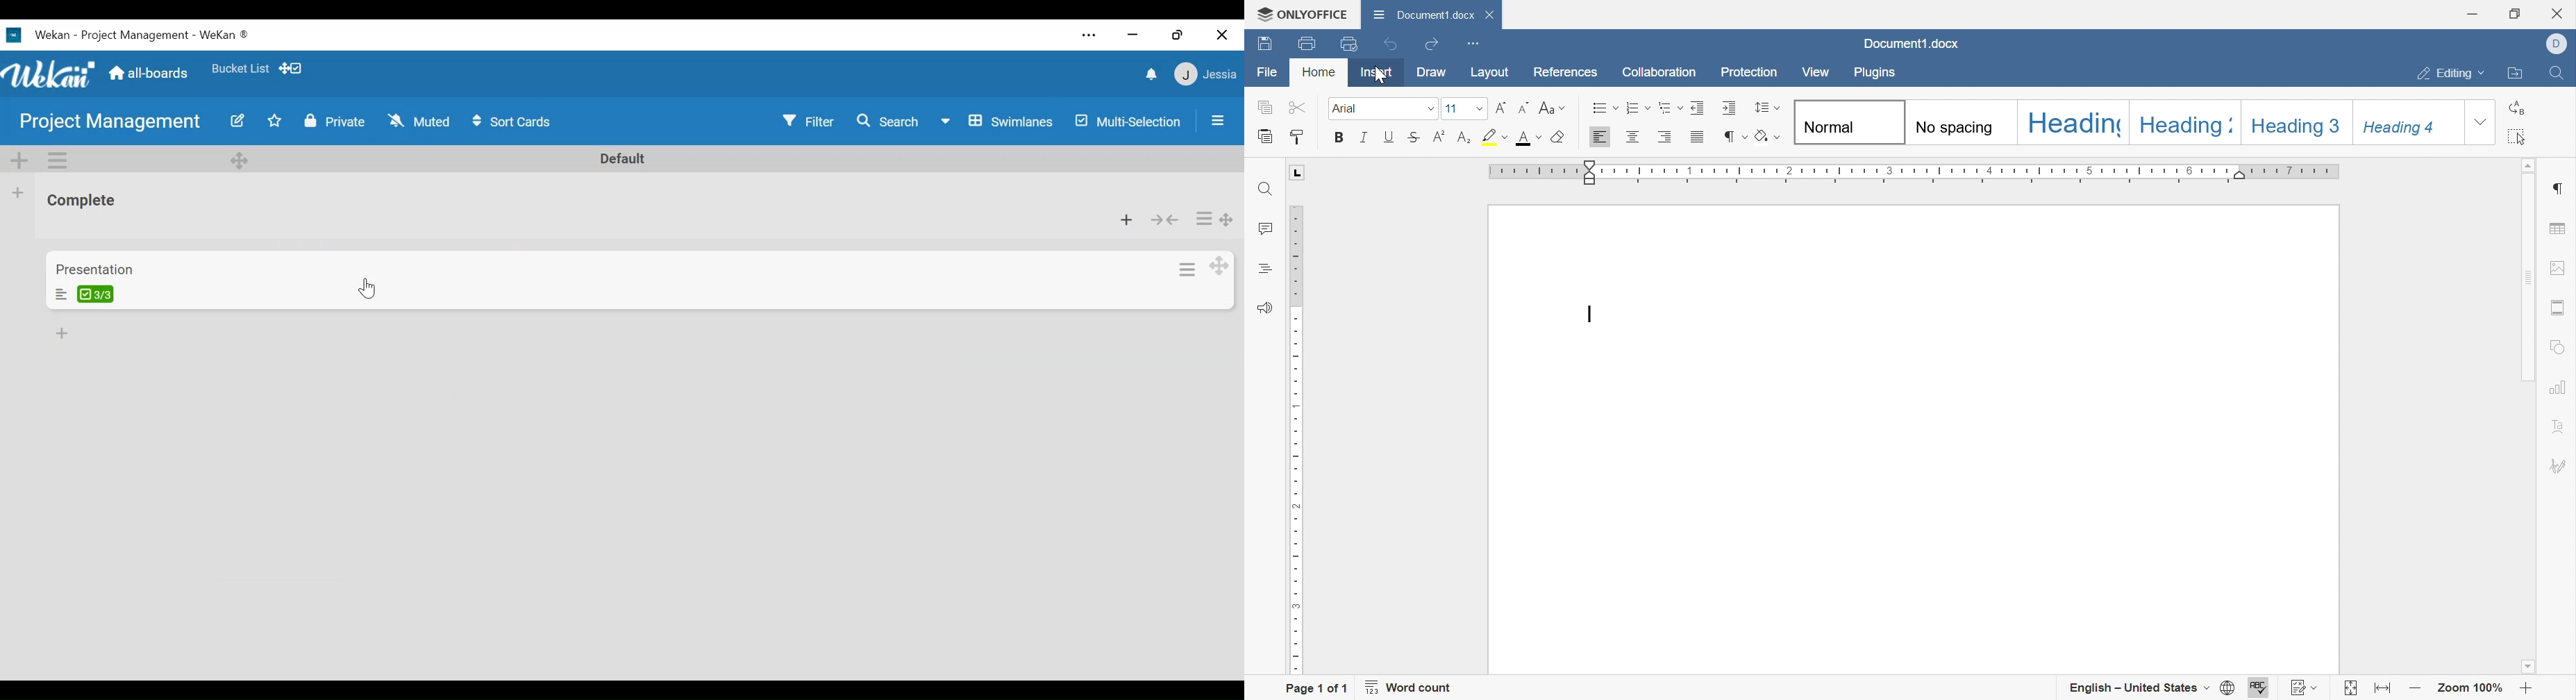 This screenshot has height=700, width=2576. What do you see at coordinates (1319, 71) in the screenshot?
I see `Home` at bounding box center [1319, 71].